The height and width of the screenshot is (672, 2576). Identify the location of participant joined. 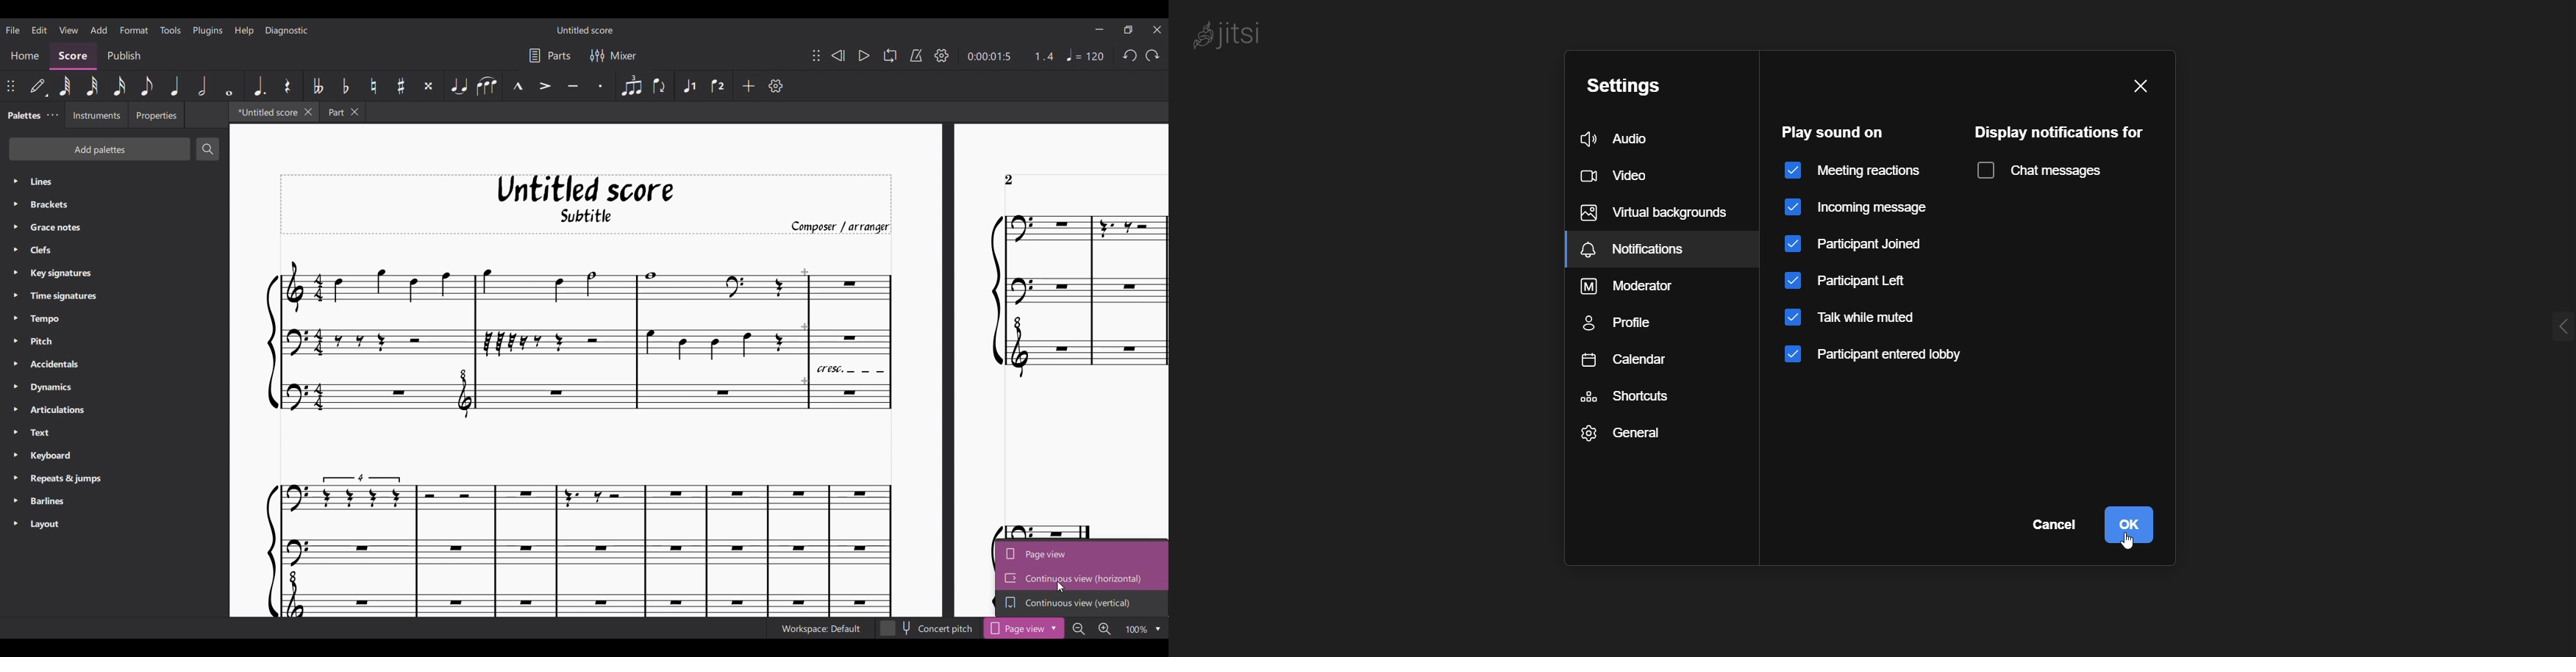
(1855, 245).